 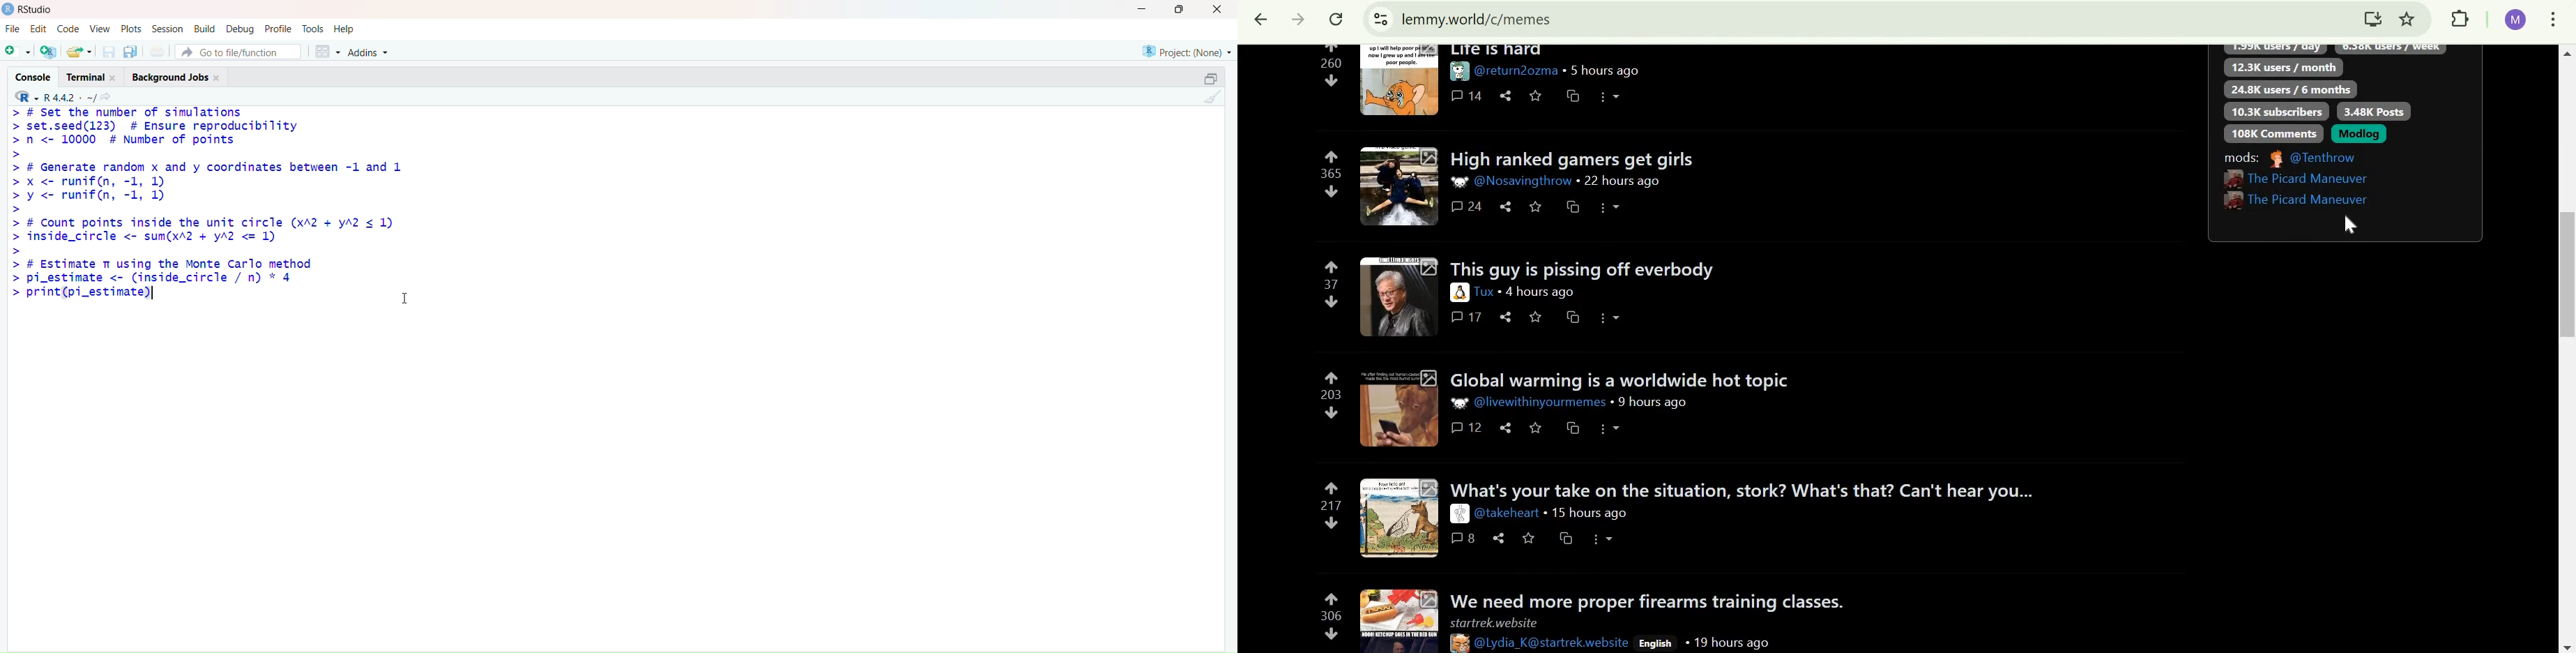 I want to click on Console, so click(x=34, y=77).